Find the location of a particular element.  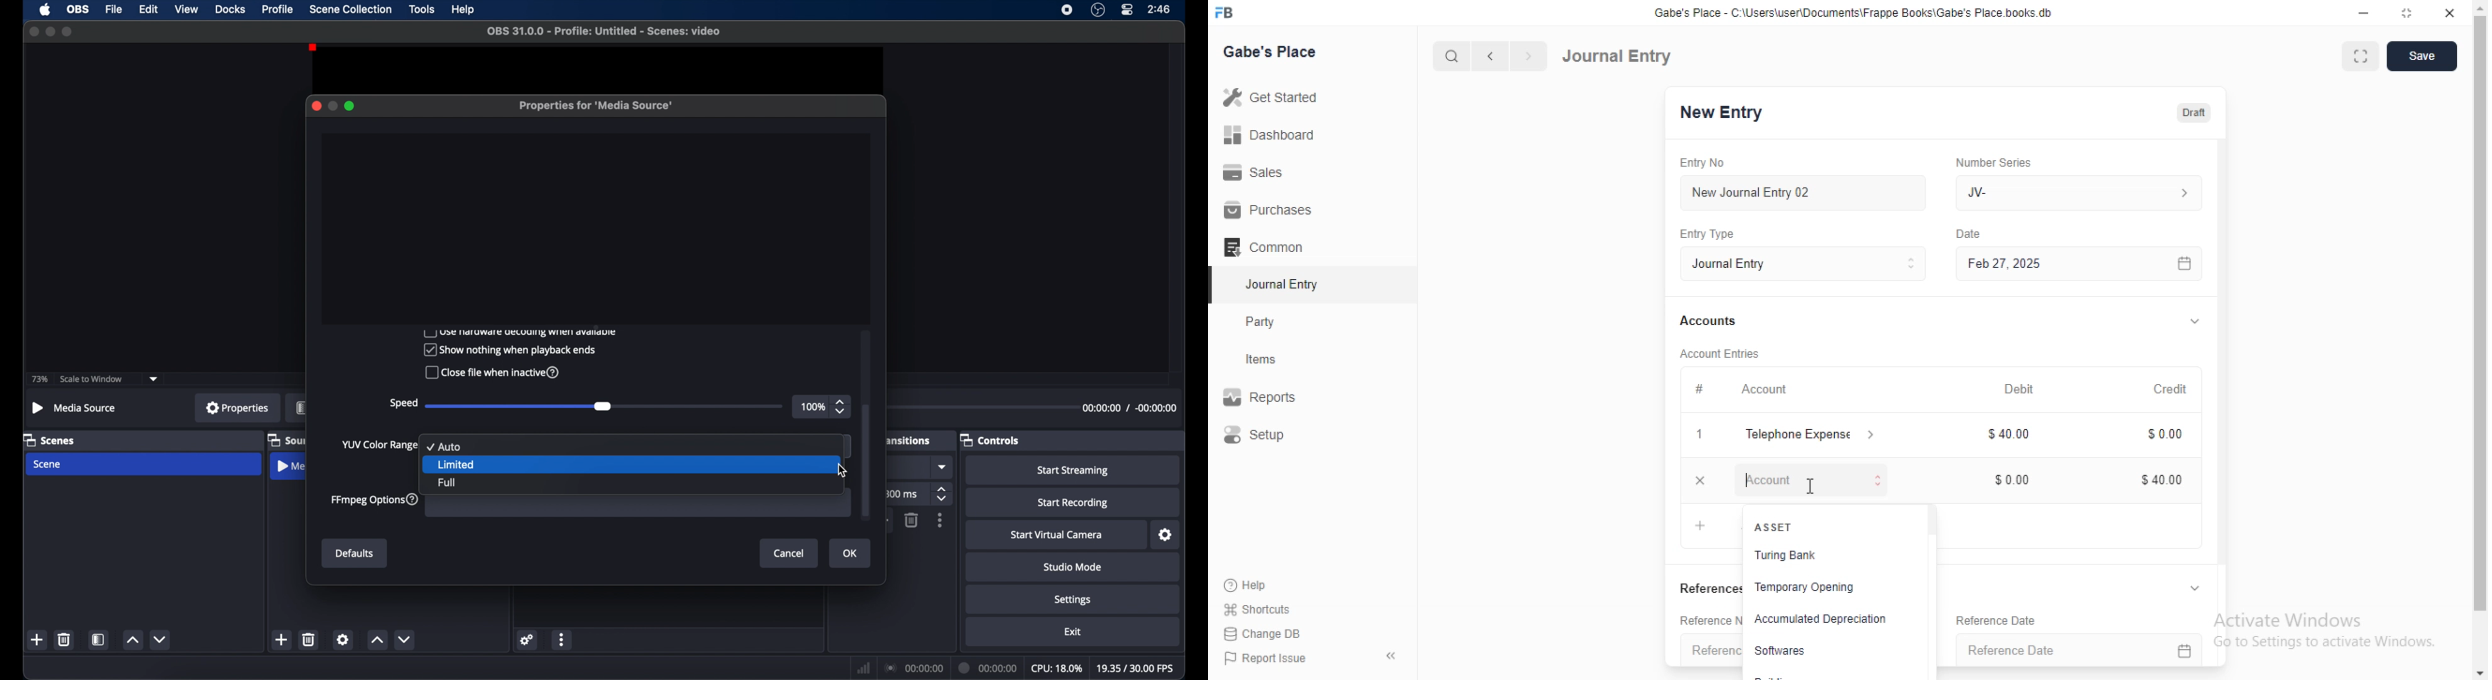

yup color range is located at coordinates (381, 444).